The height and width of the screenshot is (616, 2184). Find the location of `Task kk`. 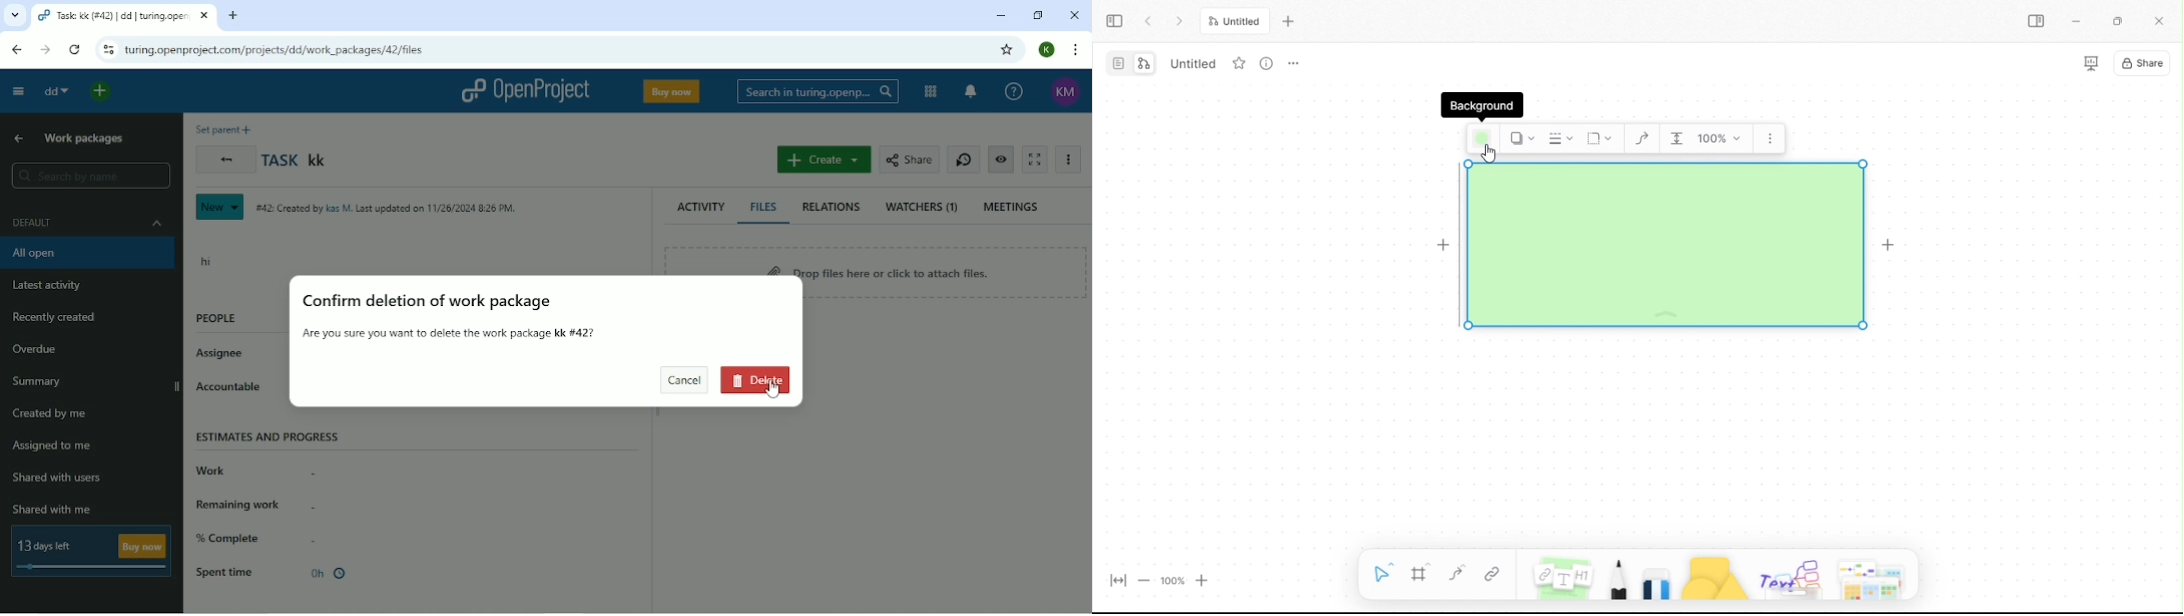

Task kk is located at coordinates (296, 160).